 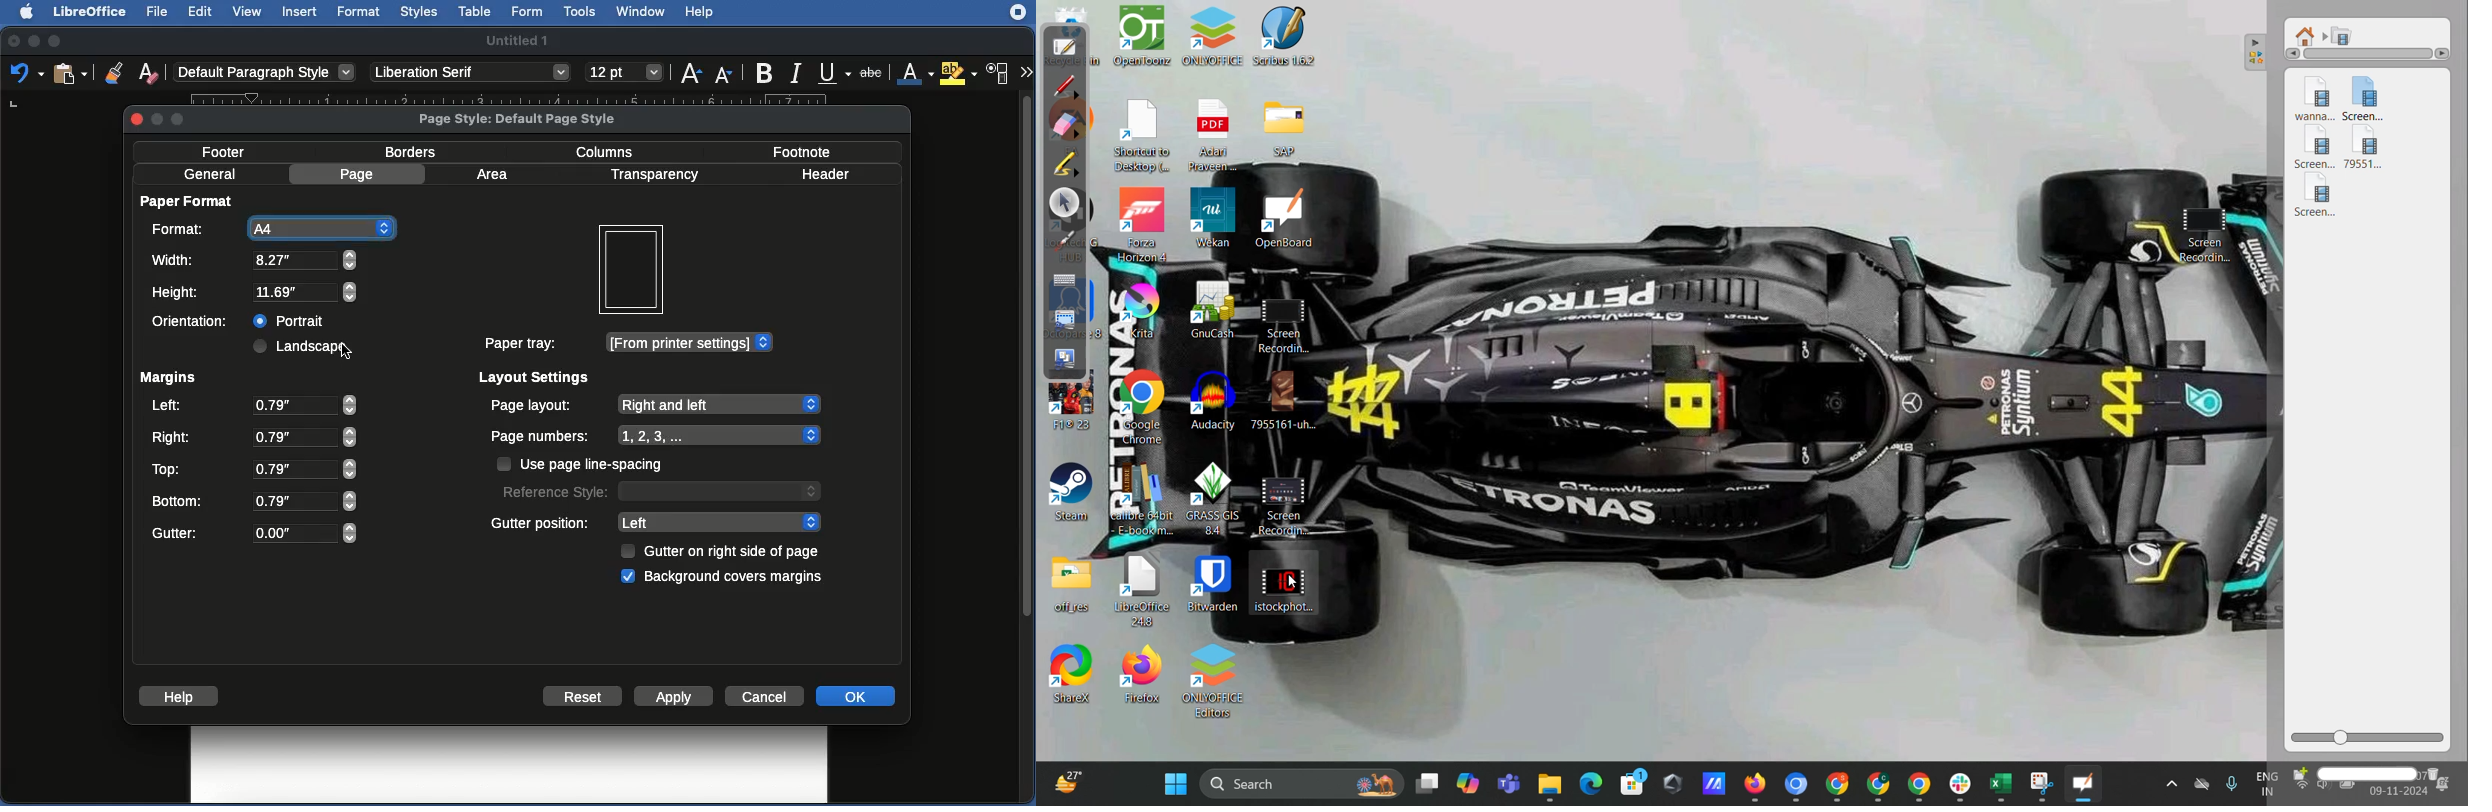 I want to click on , so click(x=472, y=74).